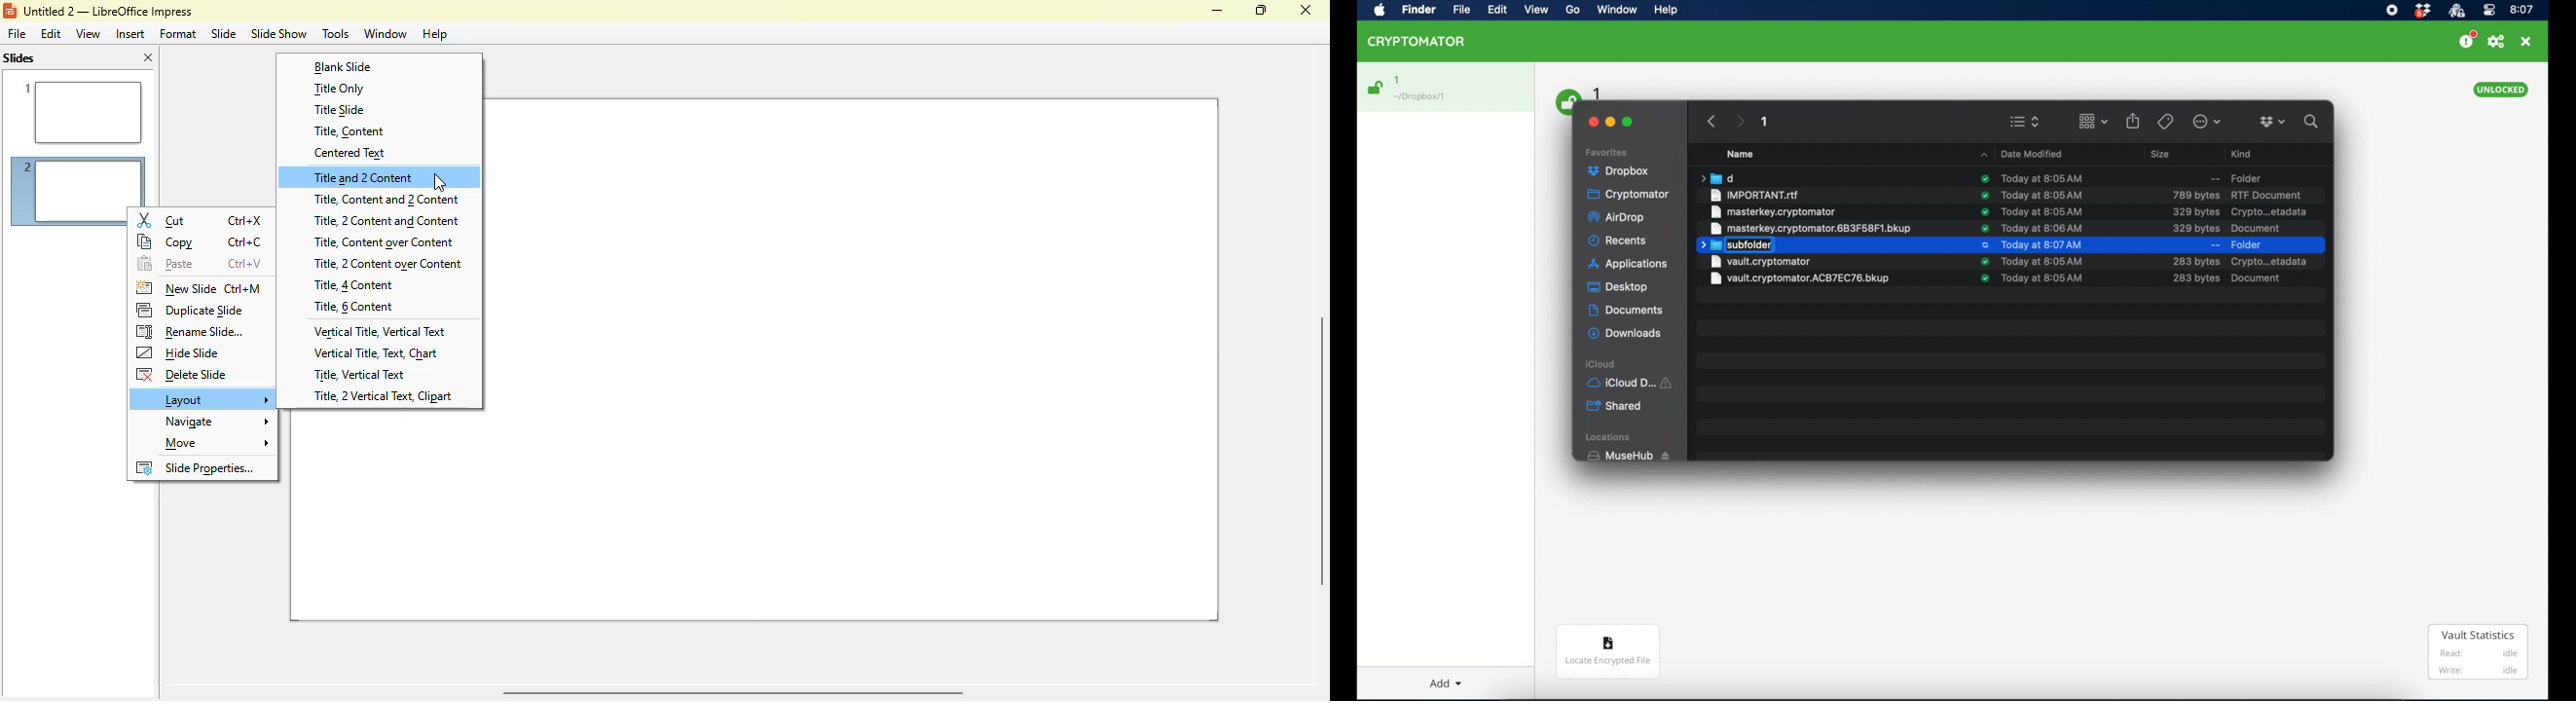  I want to click on Find, so click(1421, 10).